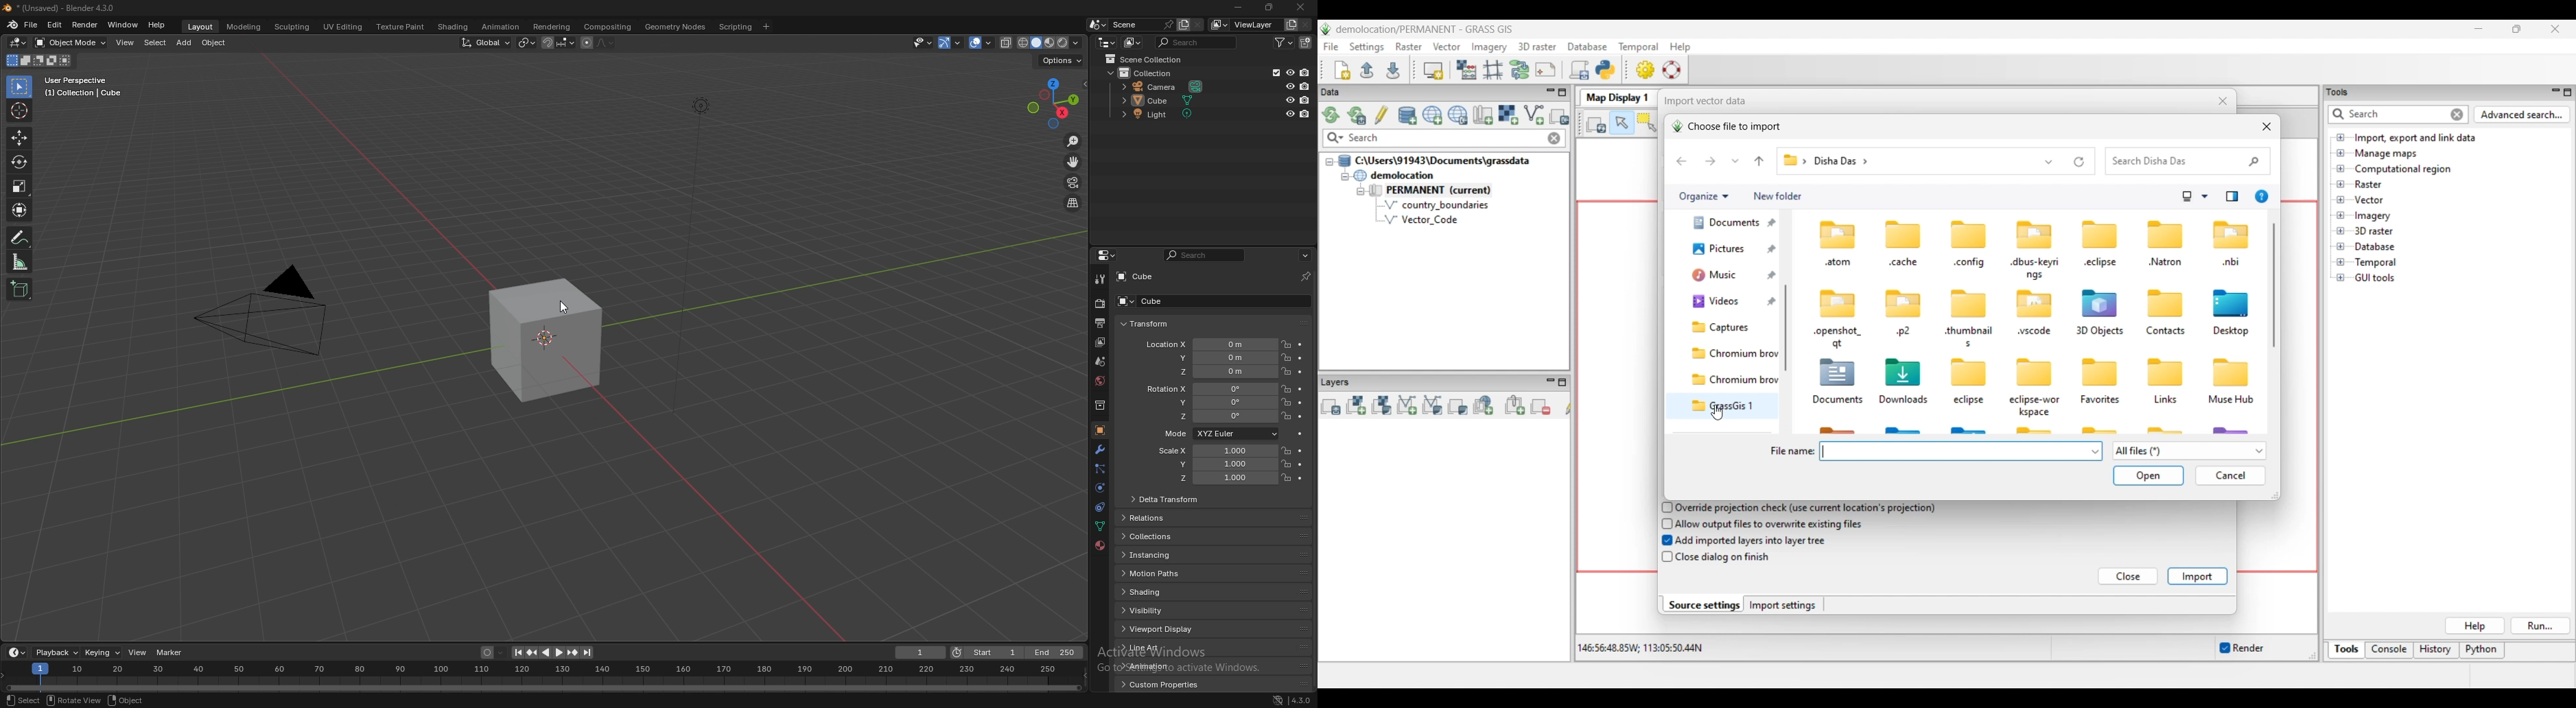 The image size is (2576, 728). Describe the element at coordinates (1272, 71) in the screenshot. I see `exclude from view layer` at that location.